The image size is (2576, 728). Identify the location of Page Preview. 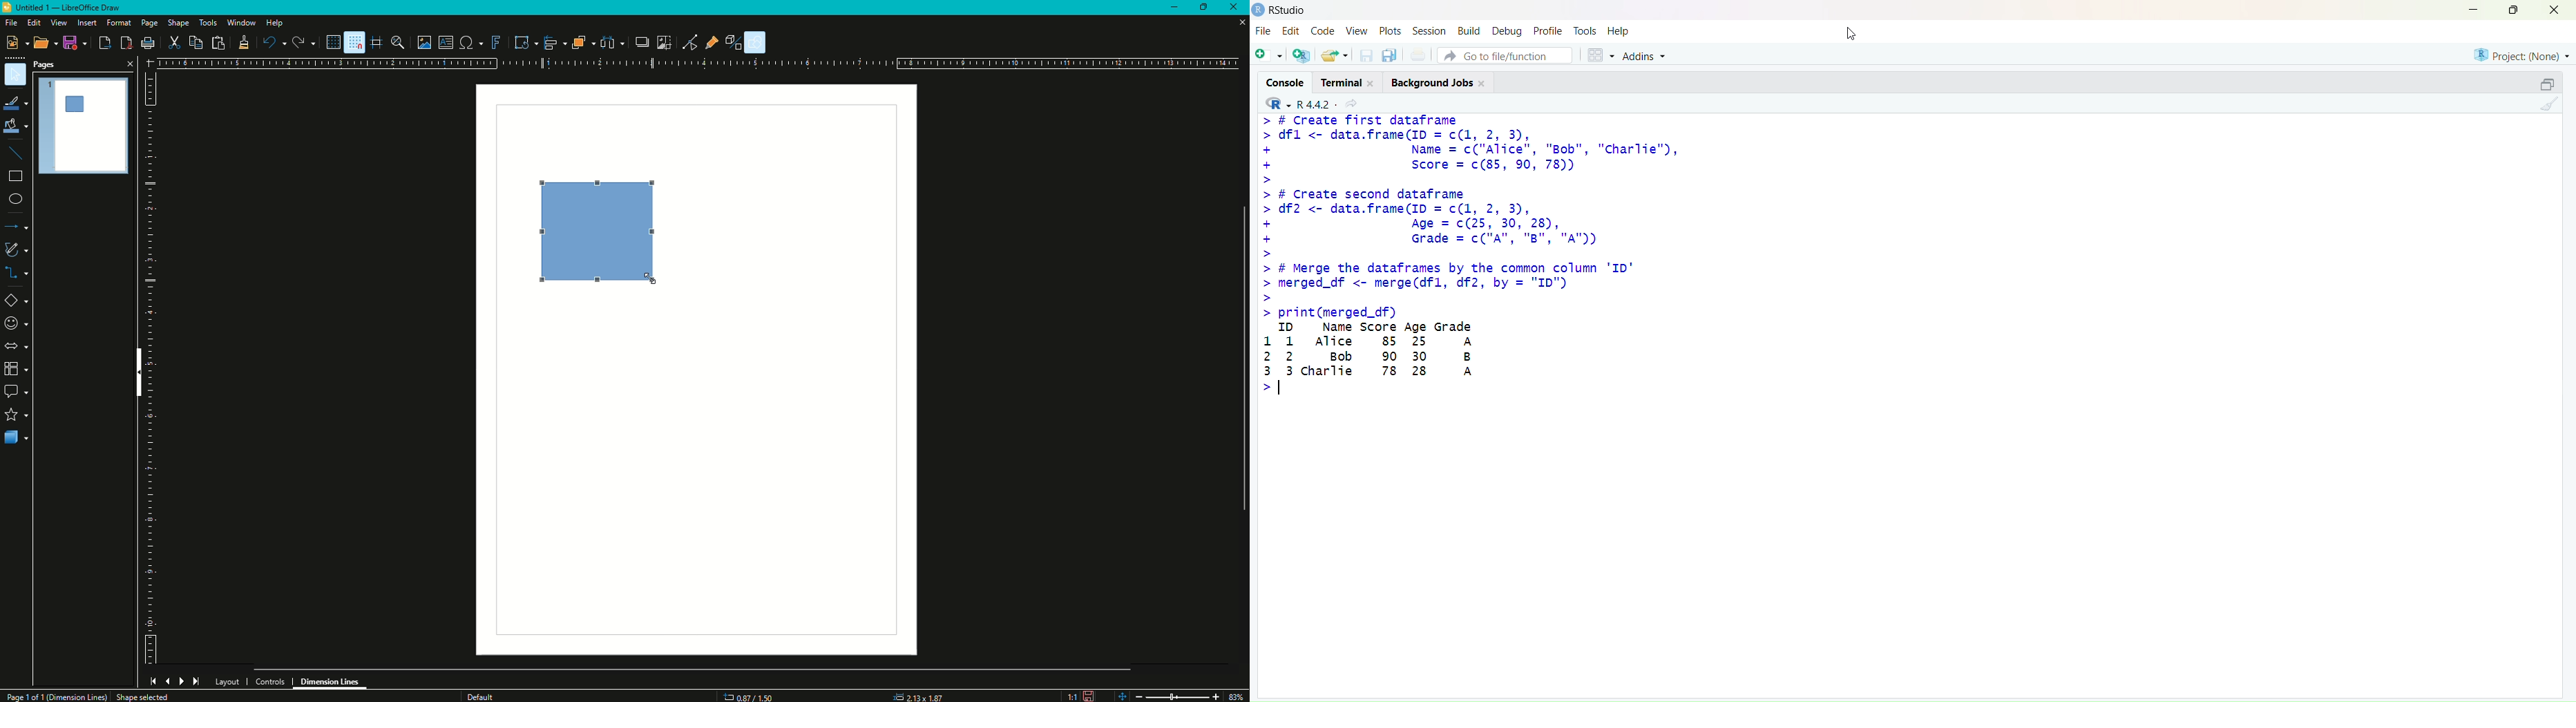
(84, 124).